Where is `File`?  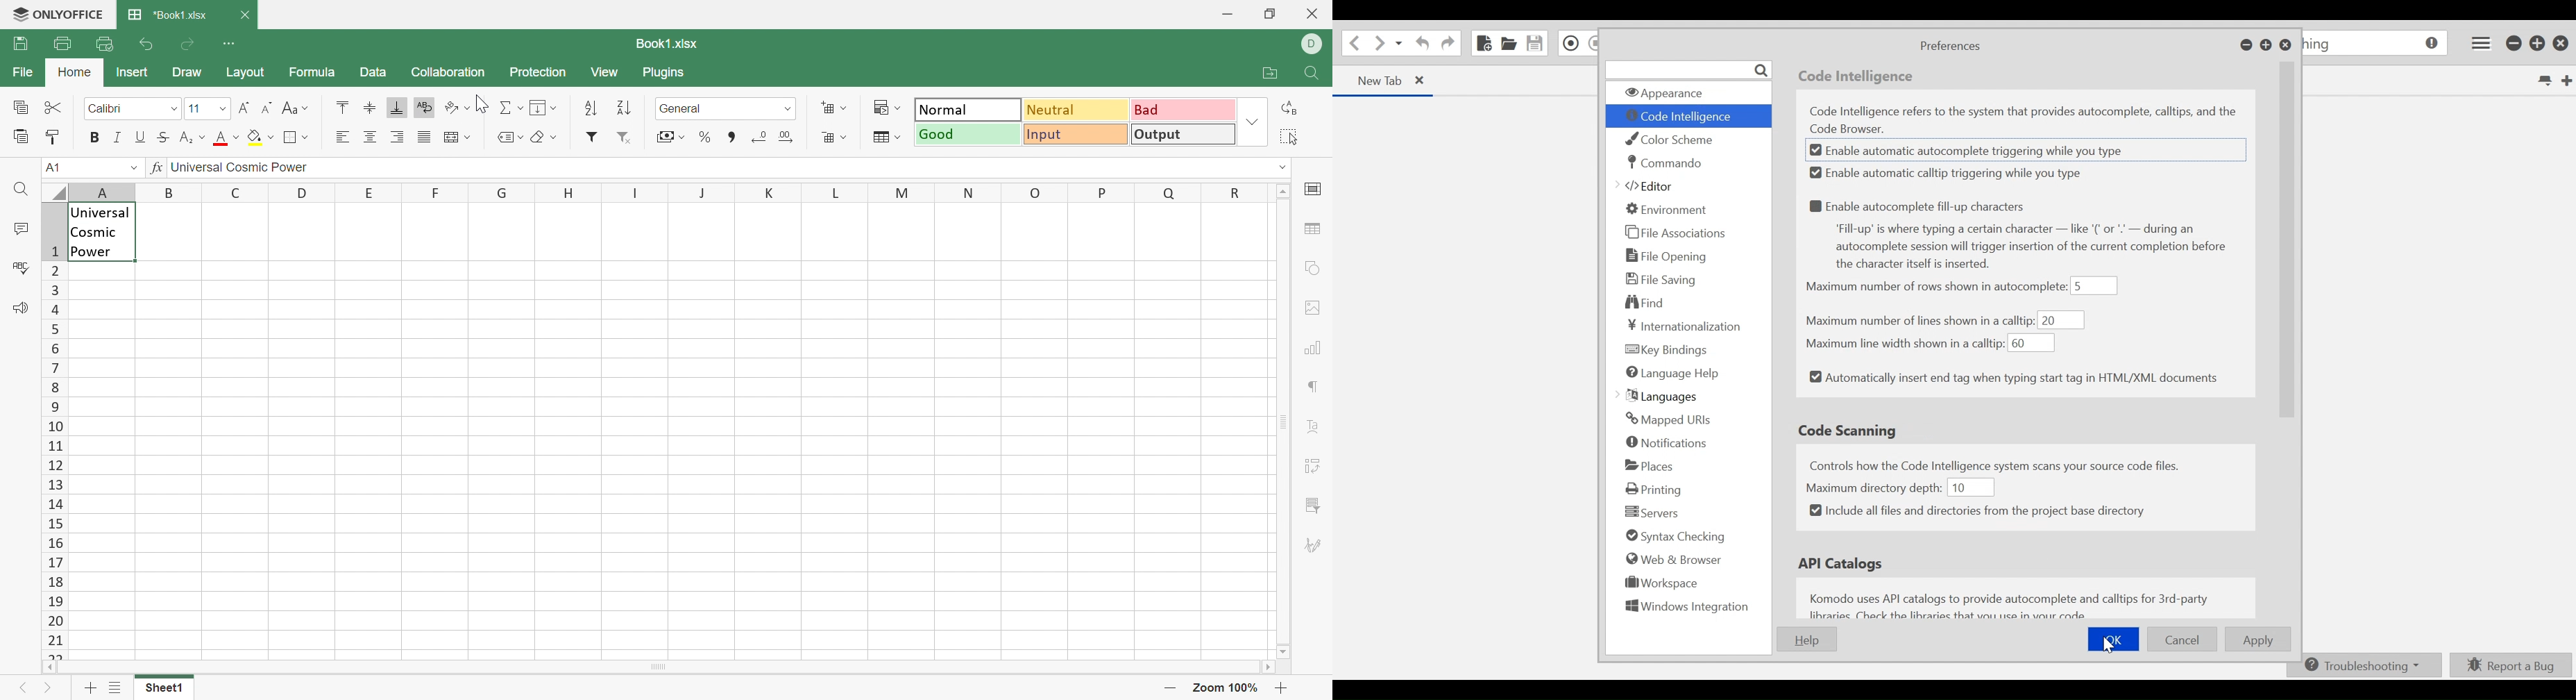
File is located at coordinates (23, 73).